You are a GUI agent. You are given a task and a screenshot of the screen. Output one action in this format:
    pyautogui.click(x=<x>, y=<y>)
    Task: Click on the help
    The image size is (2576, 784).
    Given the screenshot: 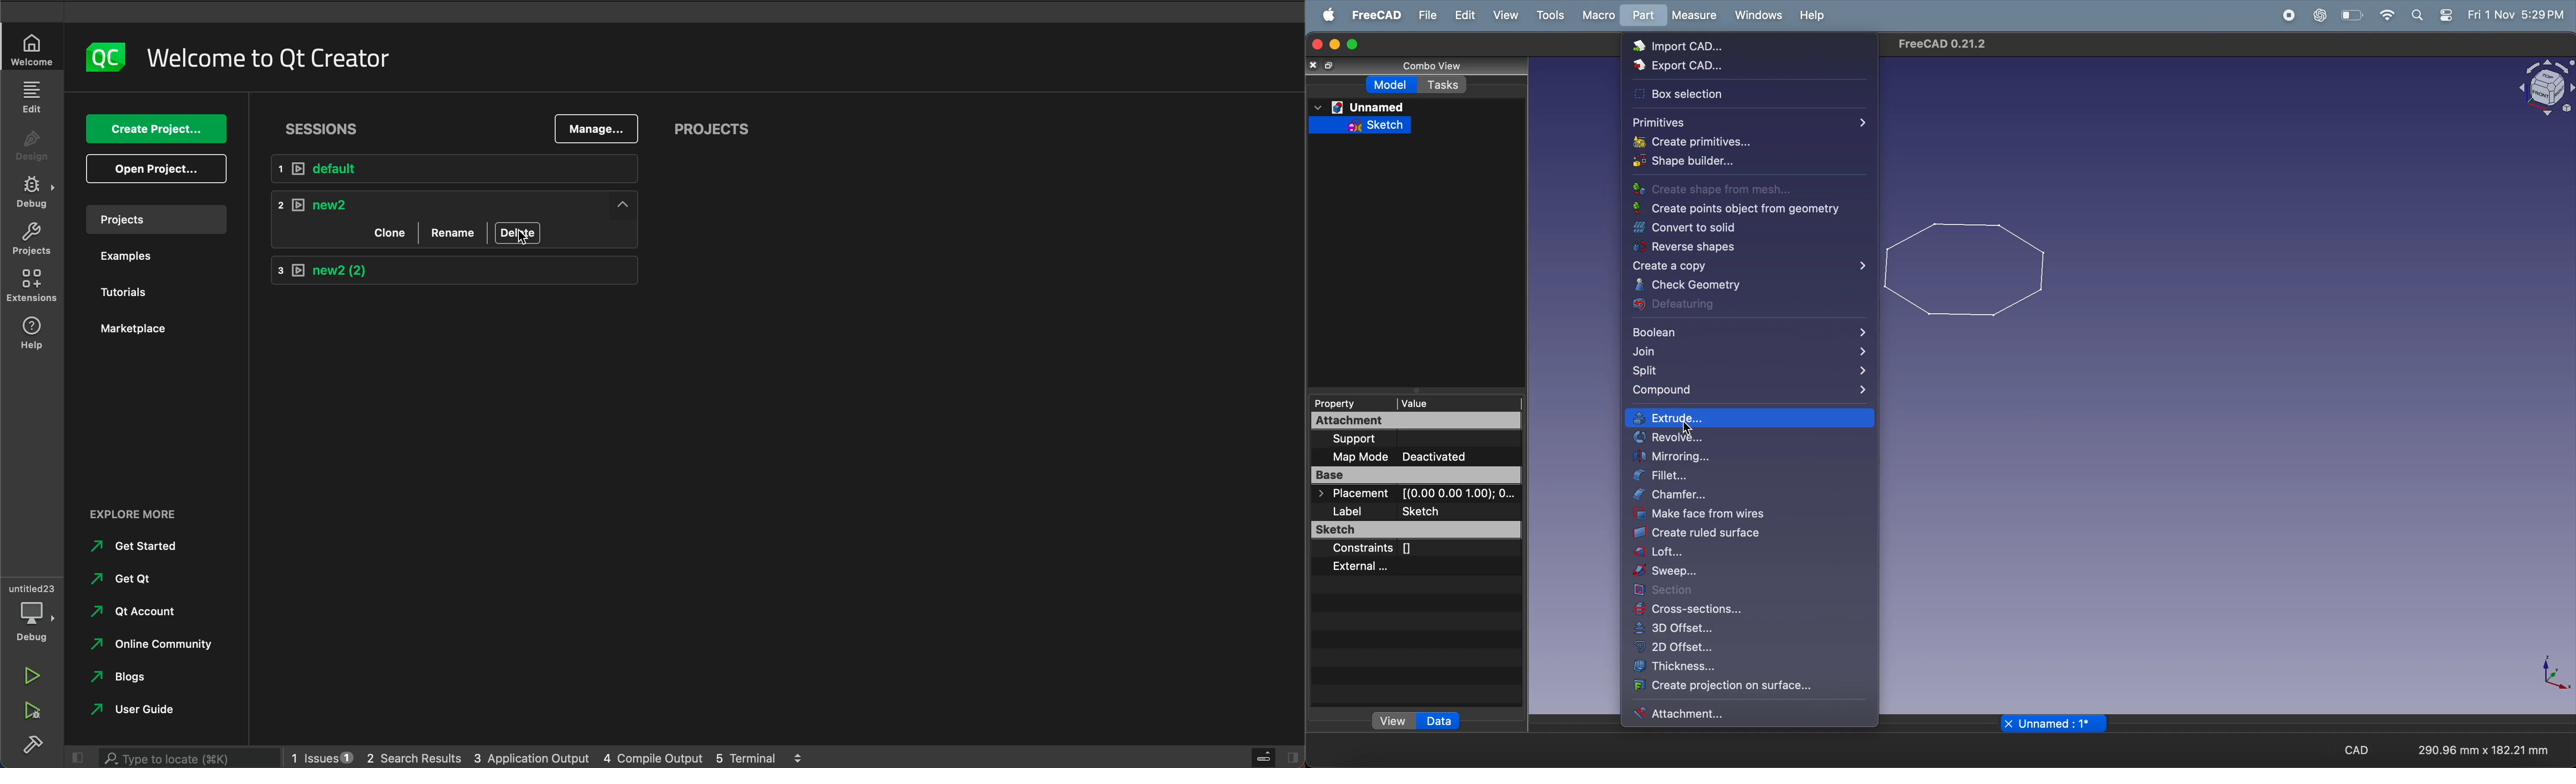 What is the action you would take?
    pyautogui.click(x=1813, y=14)
    